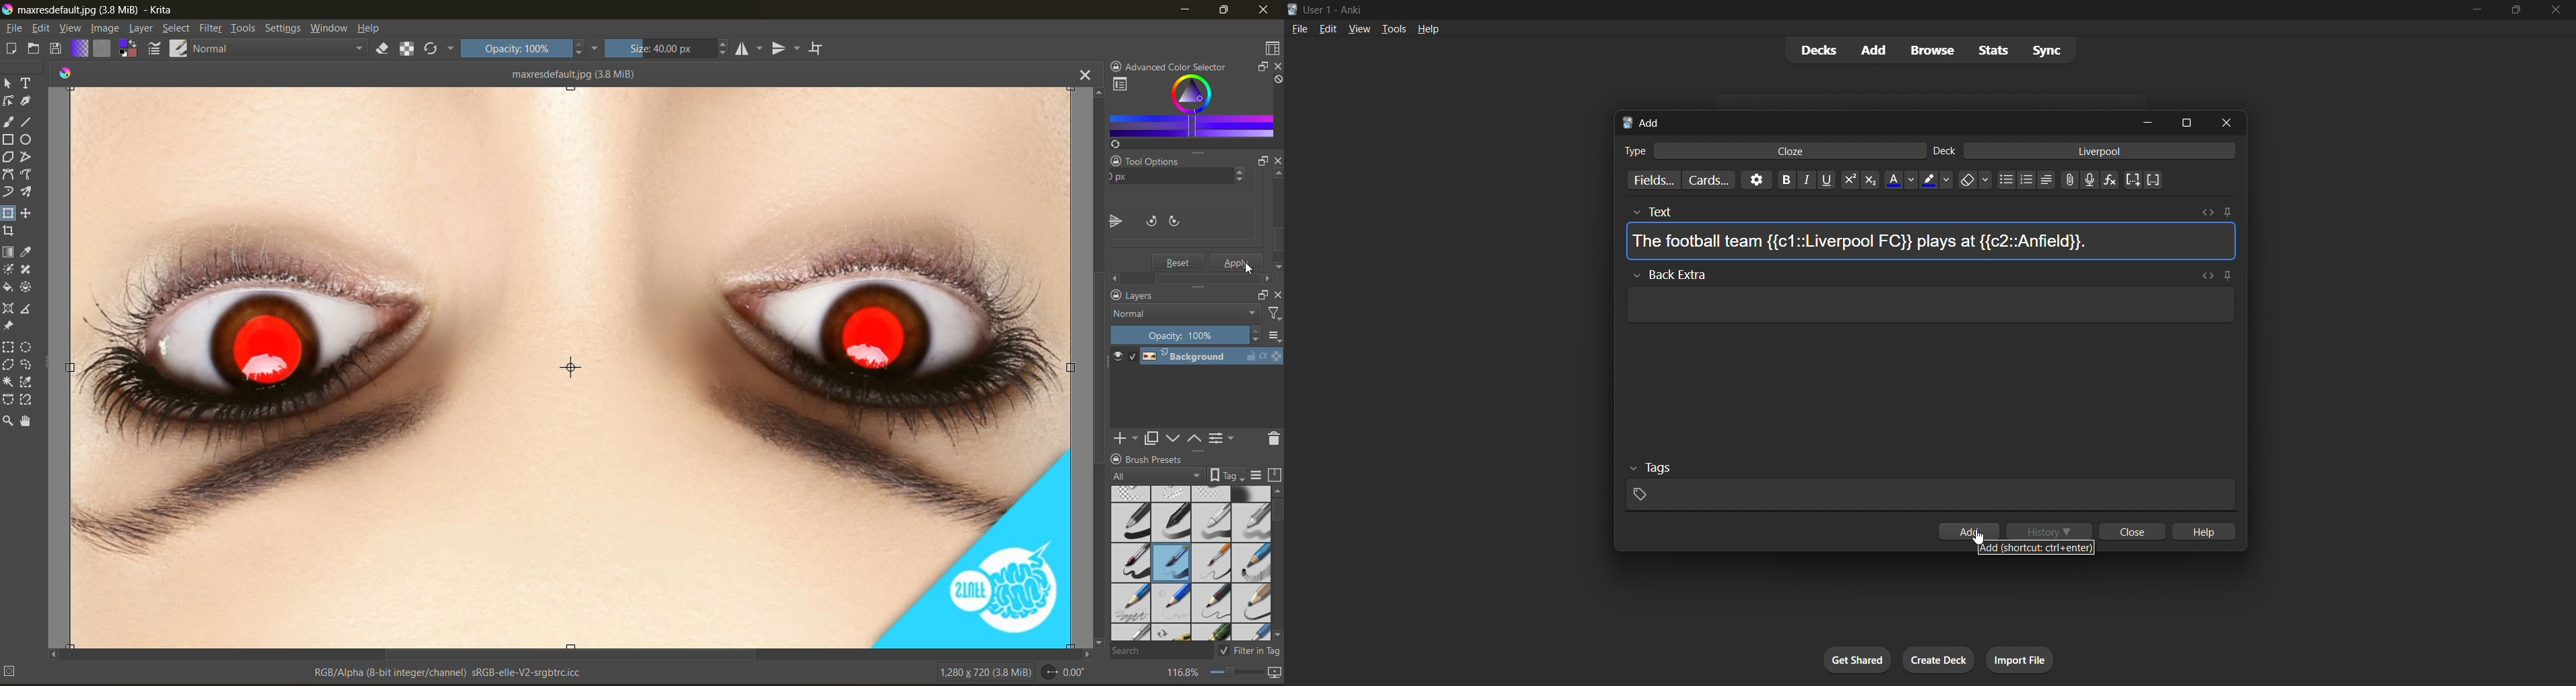  I want to click on tool, so click(11, 231).